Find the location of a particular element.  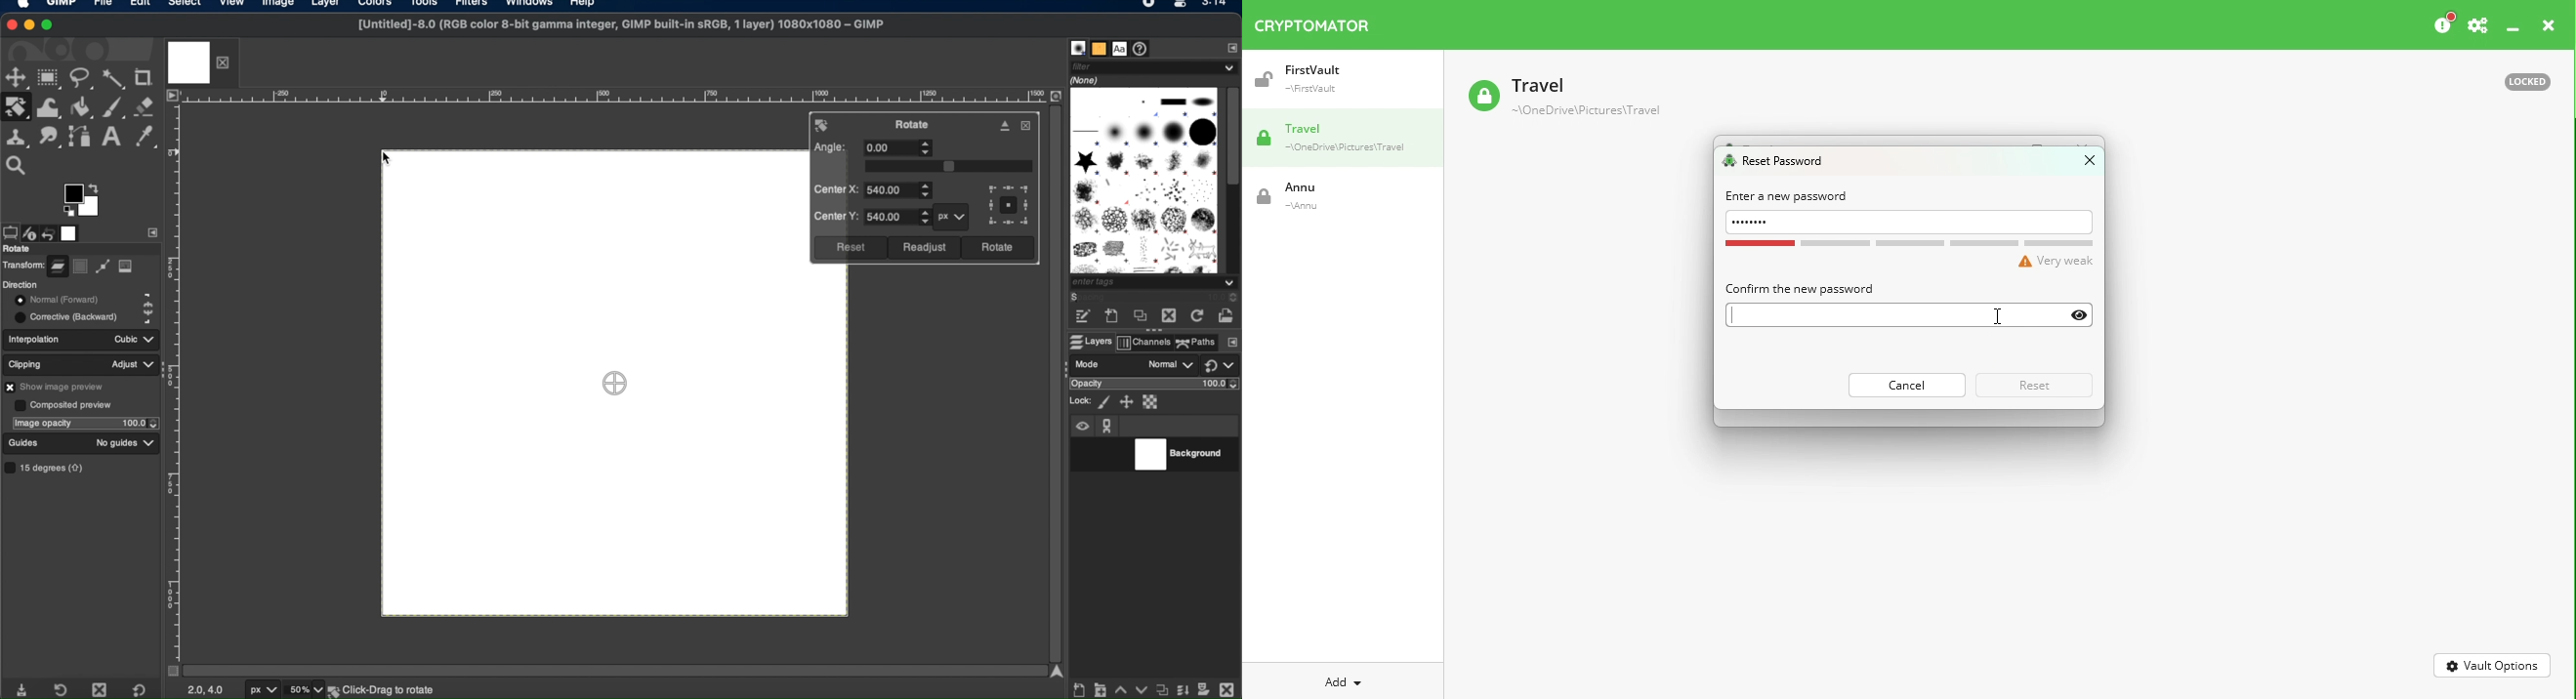

image opacity is located at coordinates (42, 423).